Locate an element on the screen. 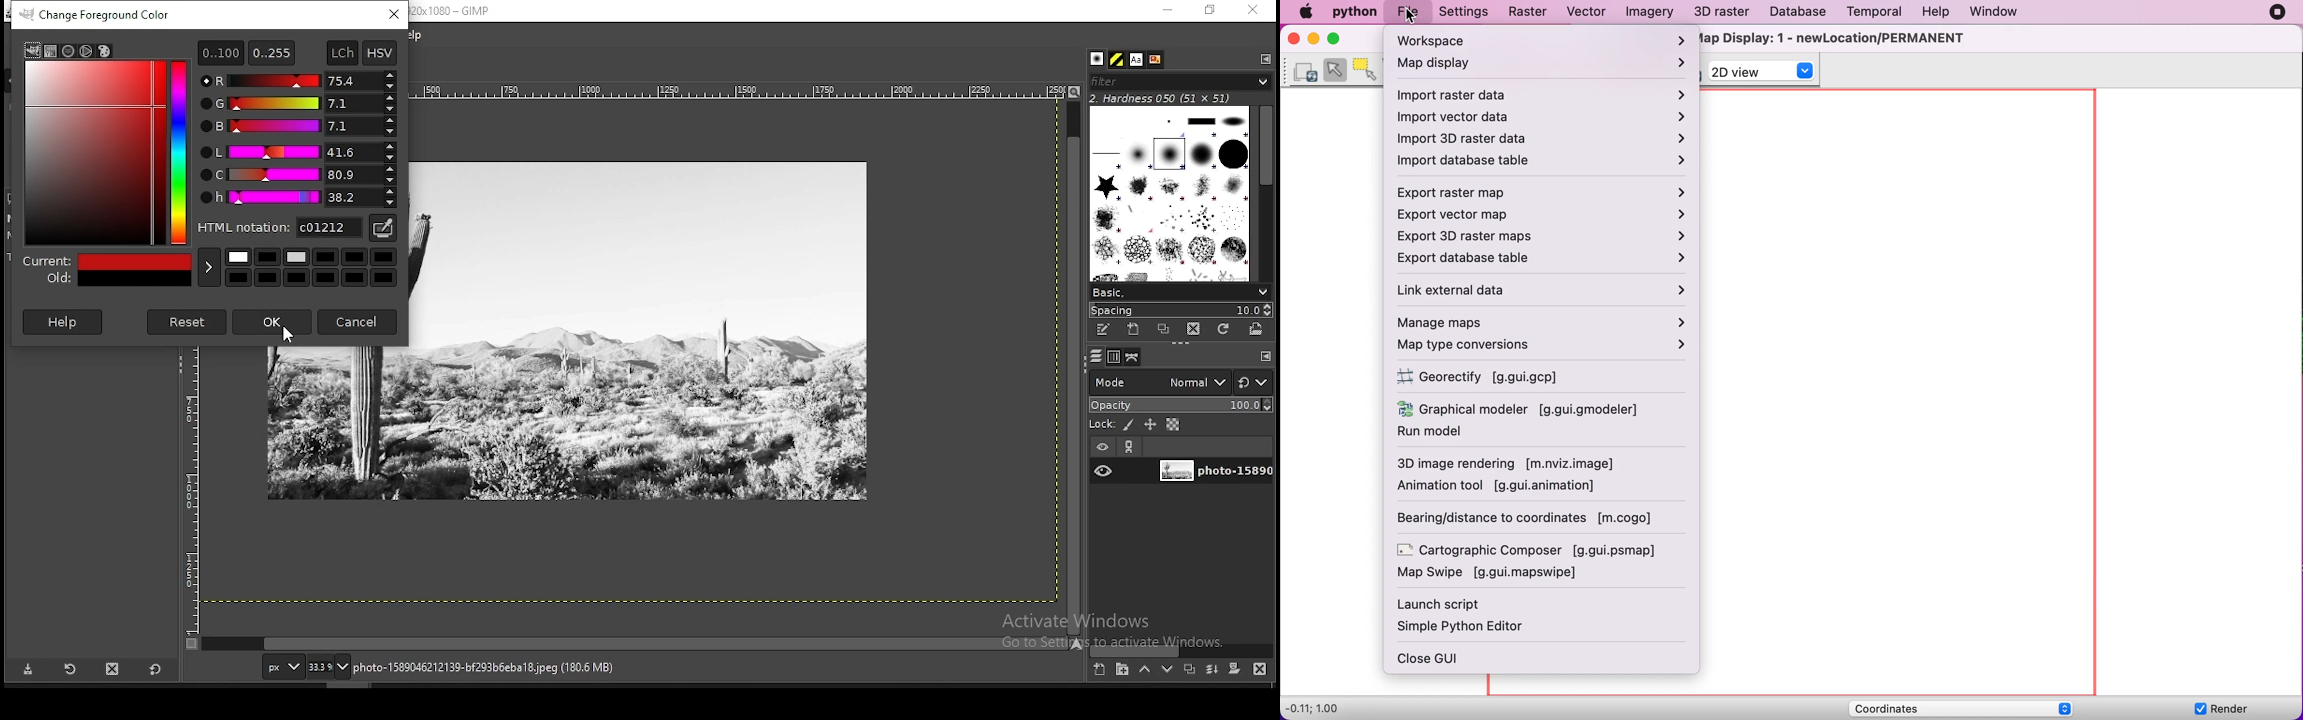 The image size is (2324, 728). close window is located at coordinates (1252, 10).